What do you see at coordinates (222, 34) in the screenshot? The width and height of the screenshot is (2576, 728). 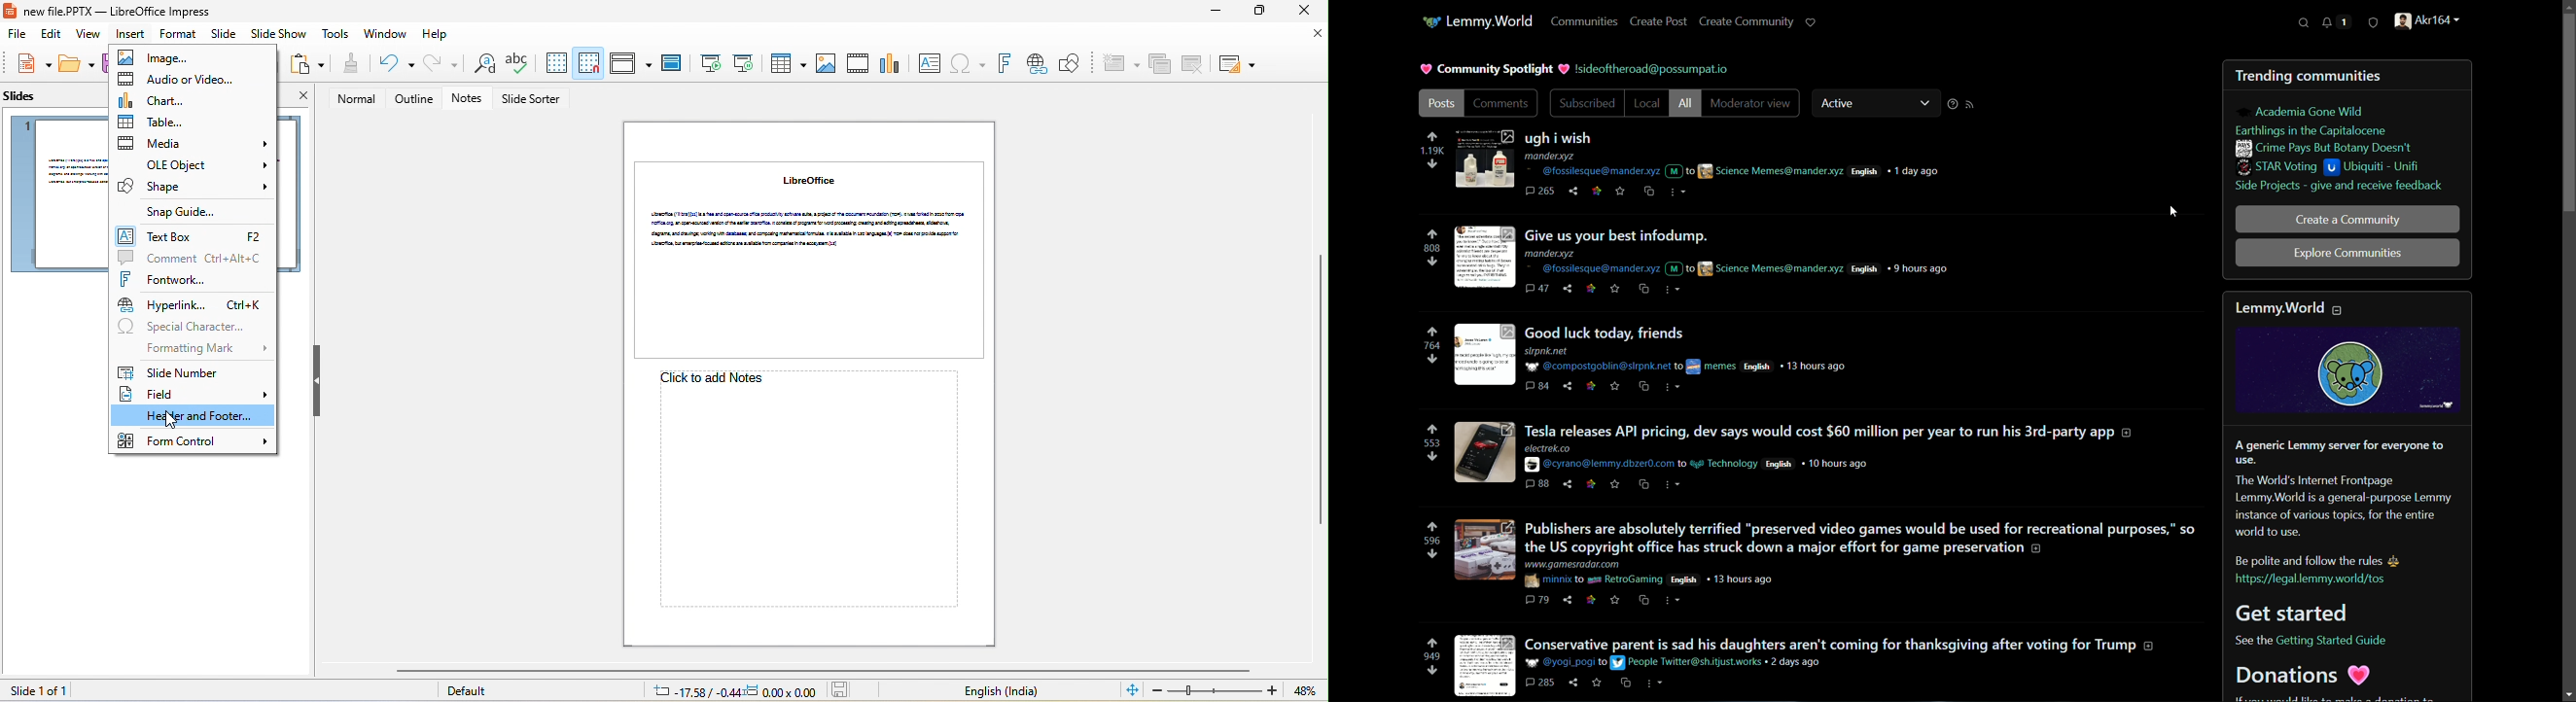 I see `slide` at bounding box center [222, 34].